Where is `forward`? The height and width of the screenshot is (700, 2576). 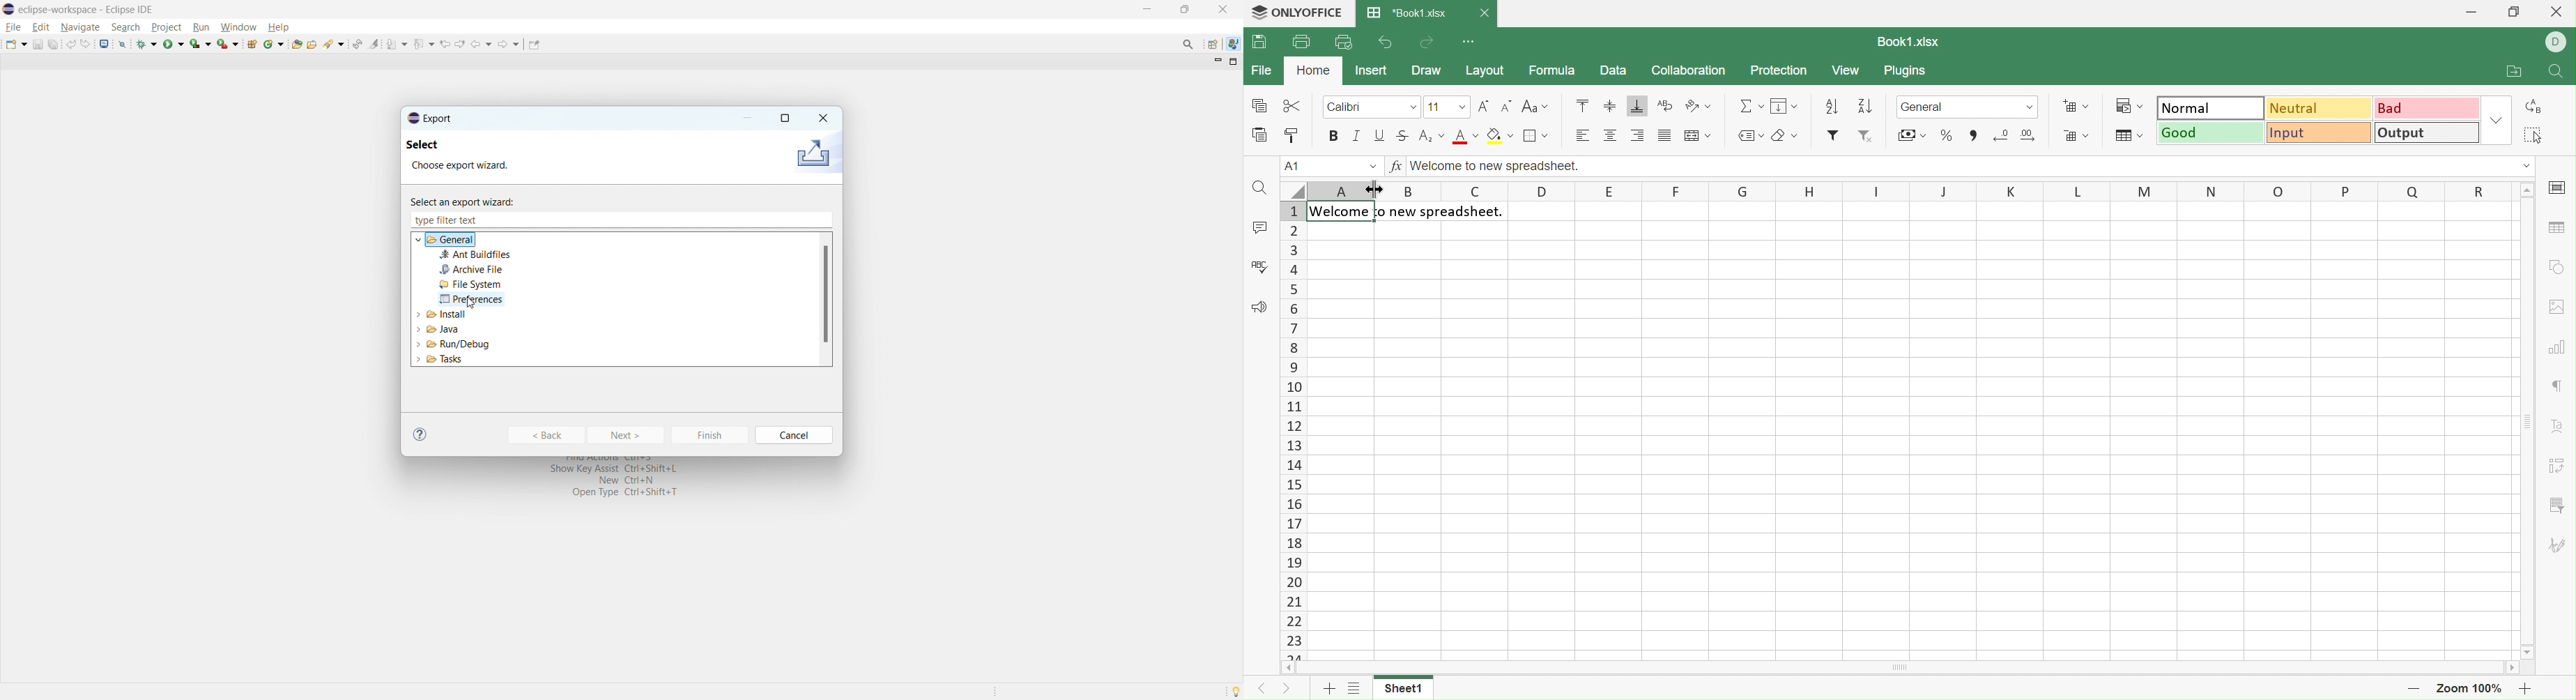 forward is located at coordinates (509, 44).